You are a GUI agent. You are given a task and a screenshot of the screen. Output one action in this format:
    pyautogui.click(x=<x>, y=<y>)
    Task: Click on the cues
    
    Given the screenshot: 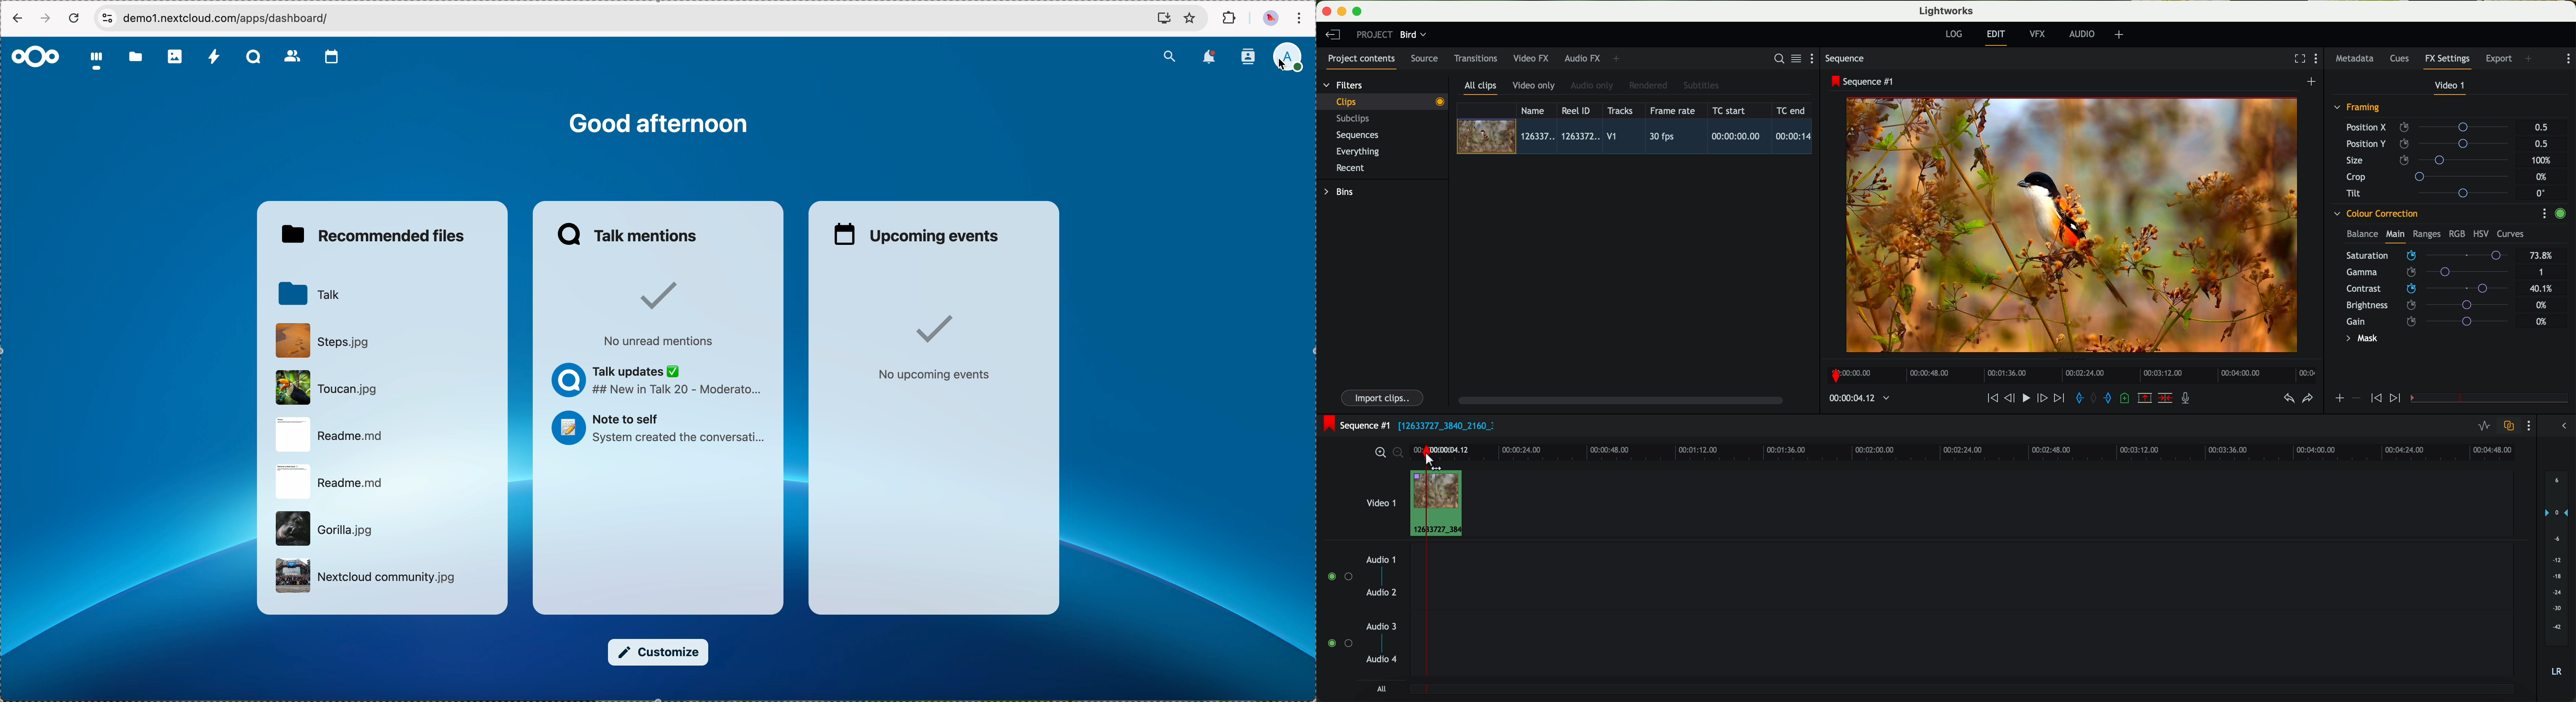 What is the action you would take?
    pyautogui.click(x=2403, y=59)
    